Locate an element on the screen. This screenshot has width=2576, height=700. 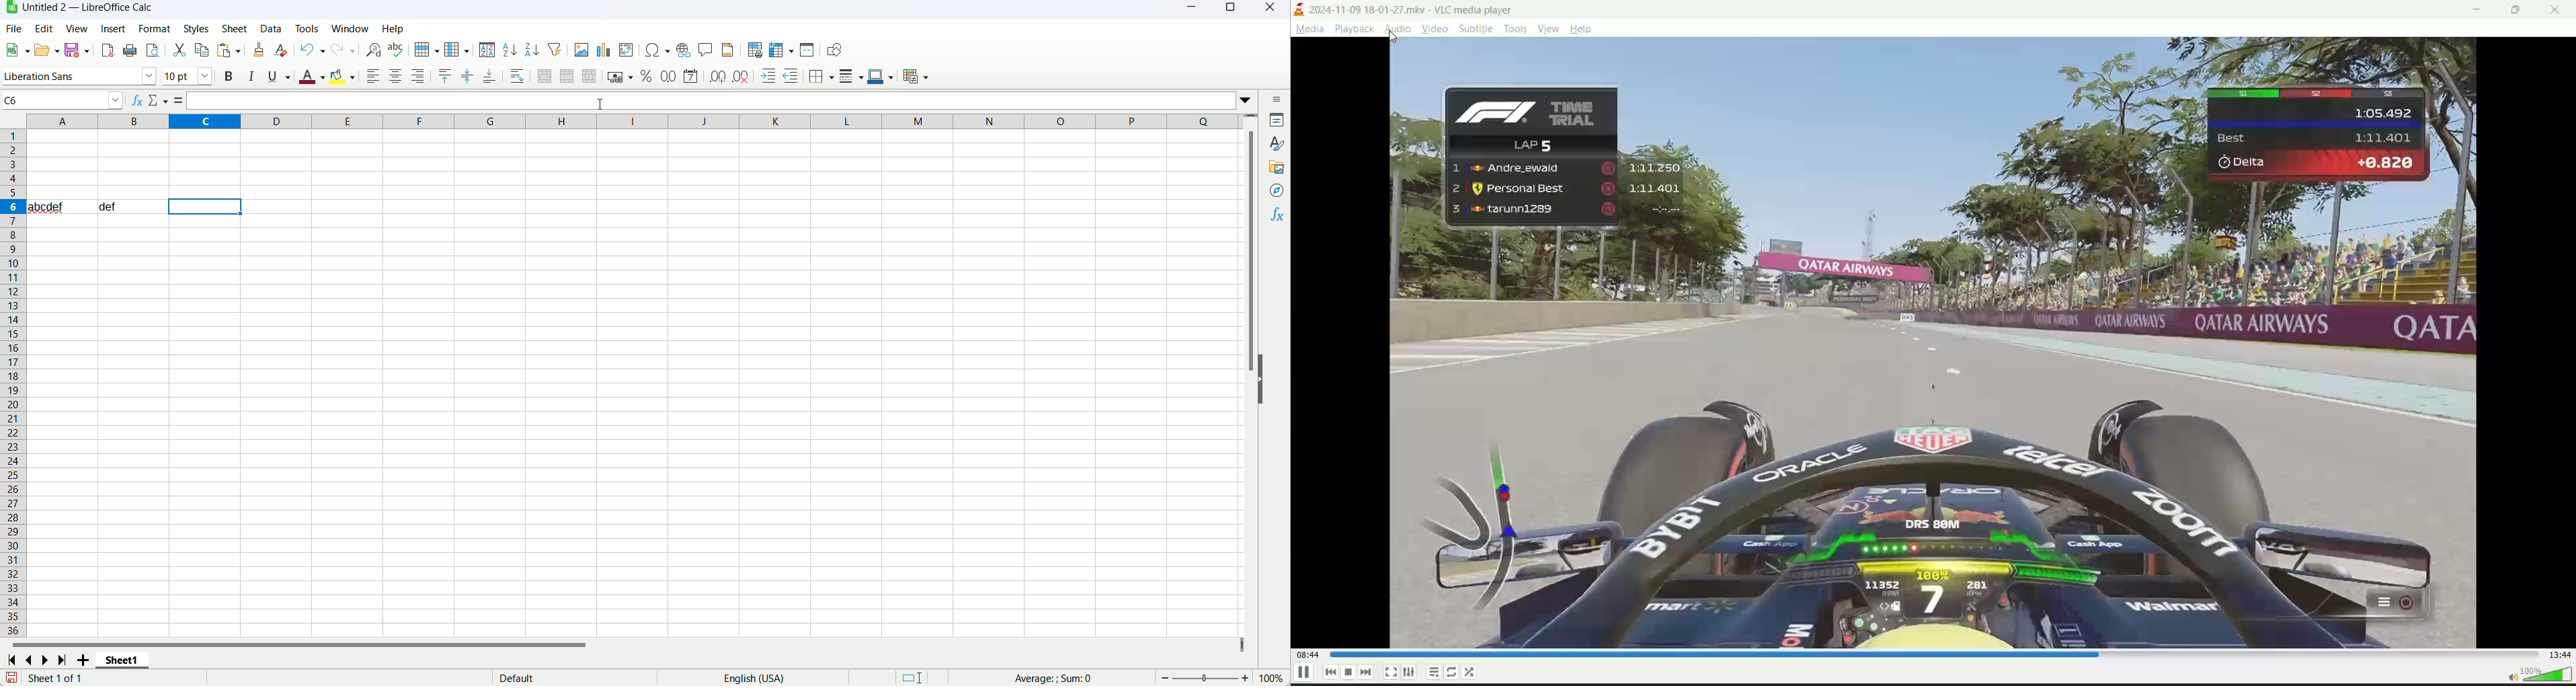
save is located at coordinates (12, 677).